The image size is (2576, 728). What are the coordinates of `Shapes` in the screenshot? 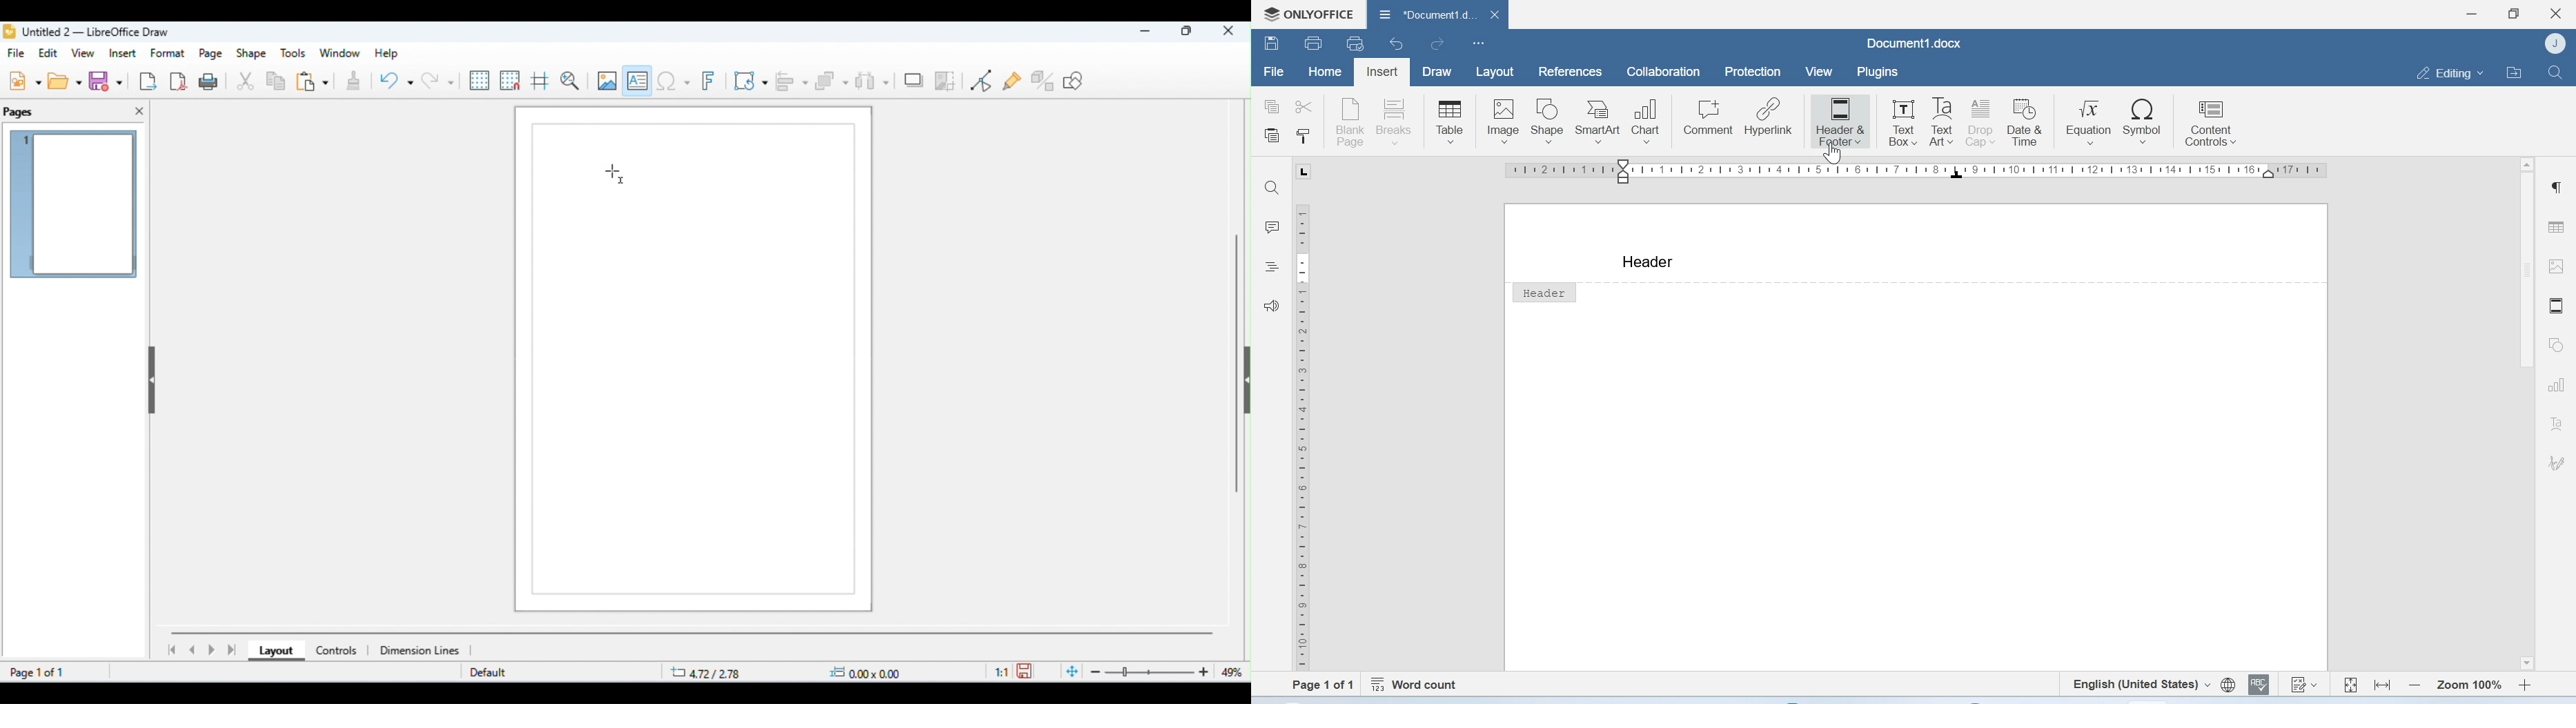 It's located at (2555, 346).